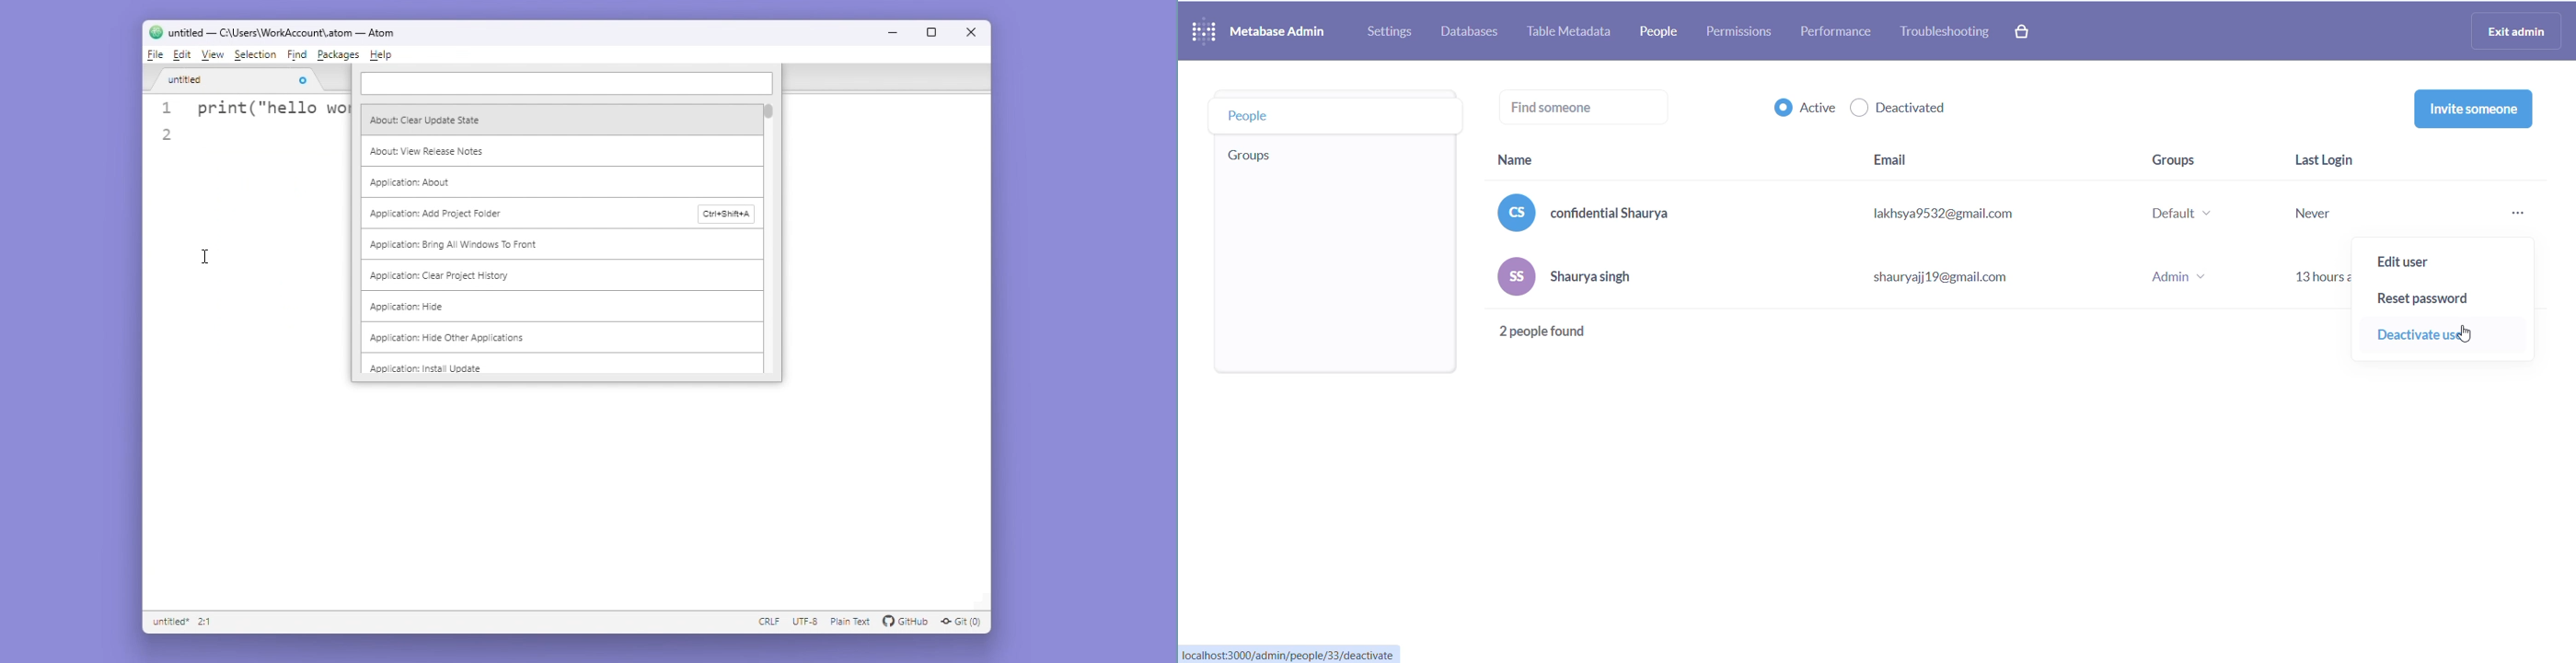  What do you see at coordinates (1948, 31) in the screenshot?
I see `troubleshooting` at bounding box center [1948, 31].